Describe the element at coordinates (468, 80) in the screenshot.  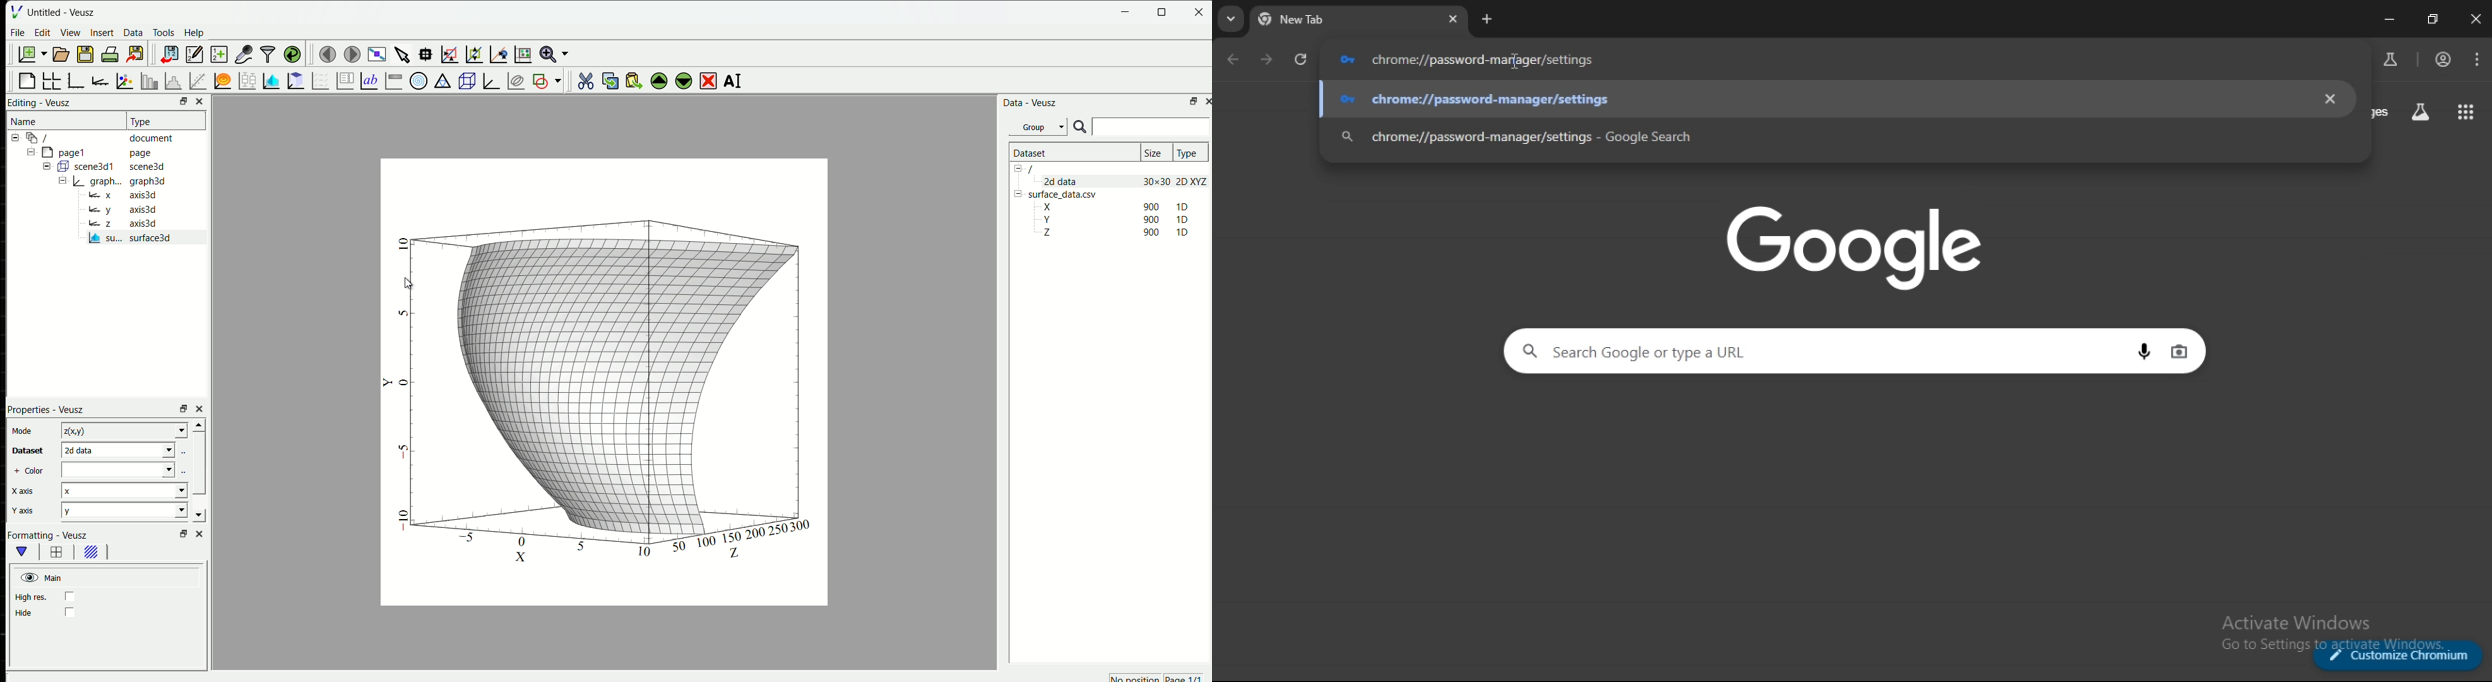
I see `3D scene` at that location.